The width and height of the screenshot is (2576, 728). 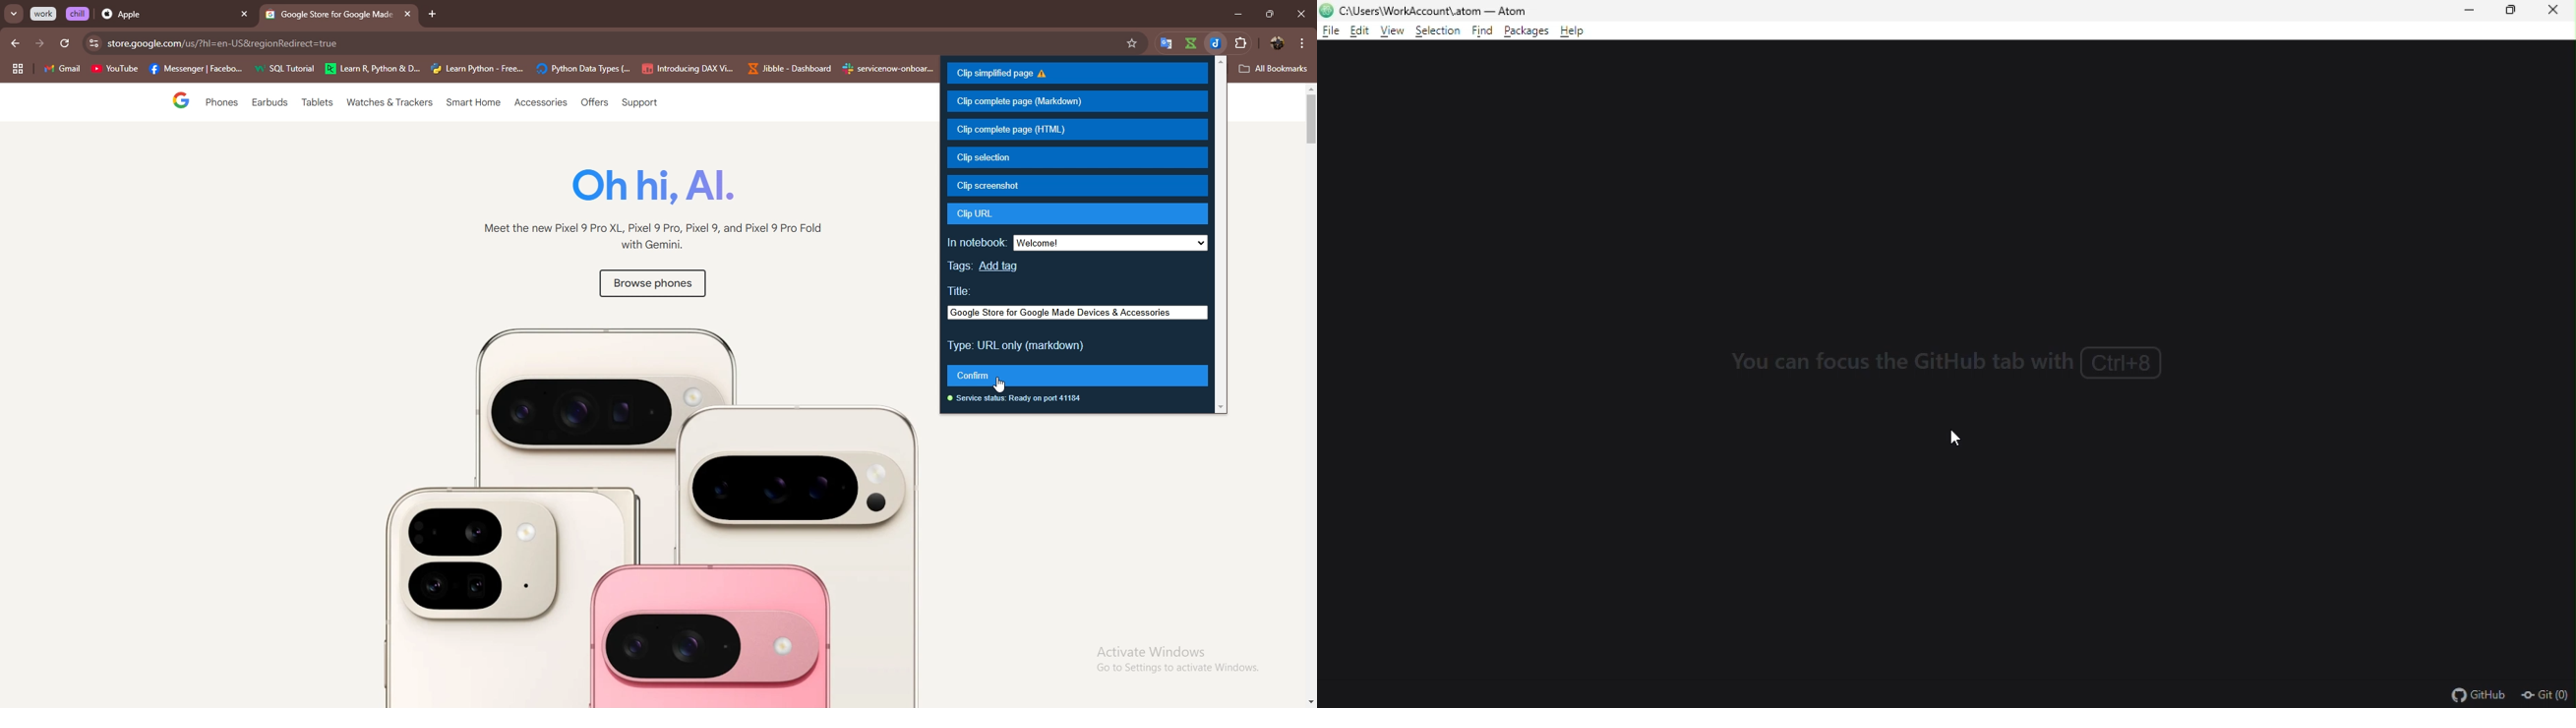 What do you see at coordinates (14, 14) in the screenshot?
I see `search tabs` at bounding box center [14, 14].